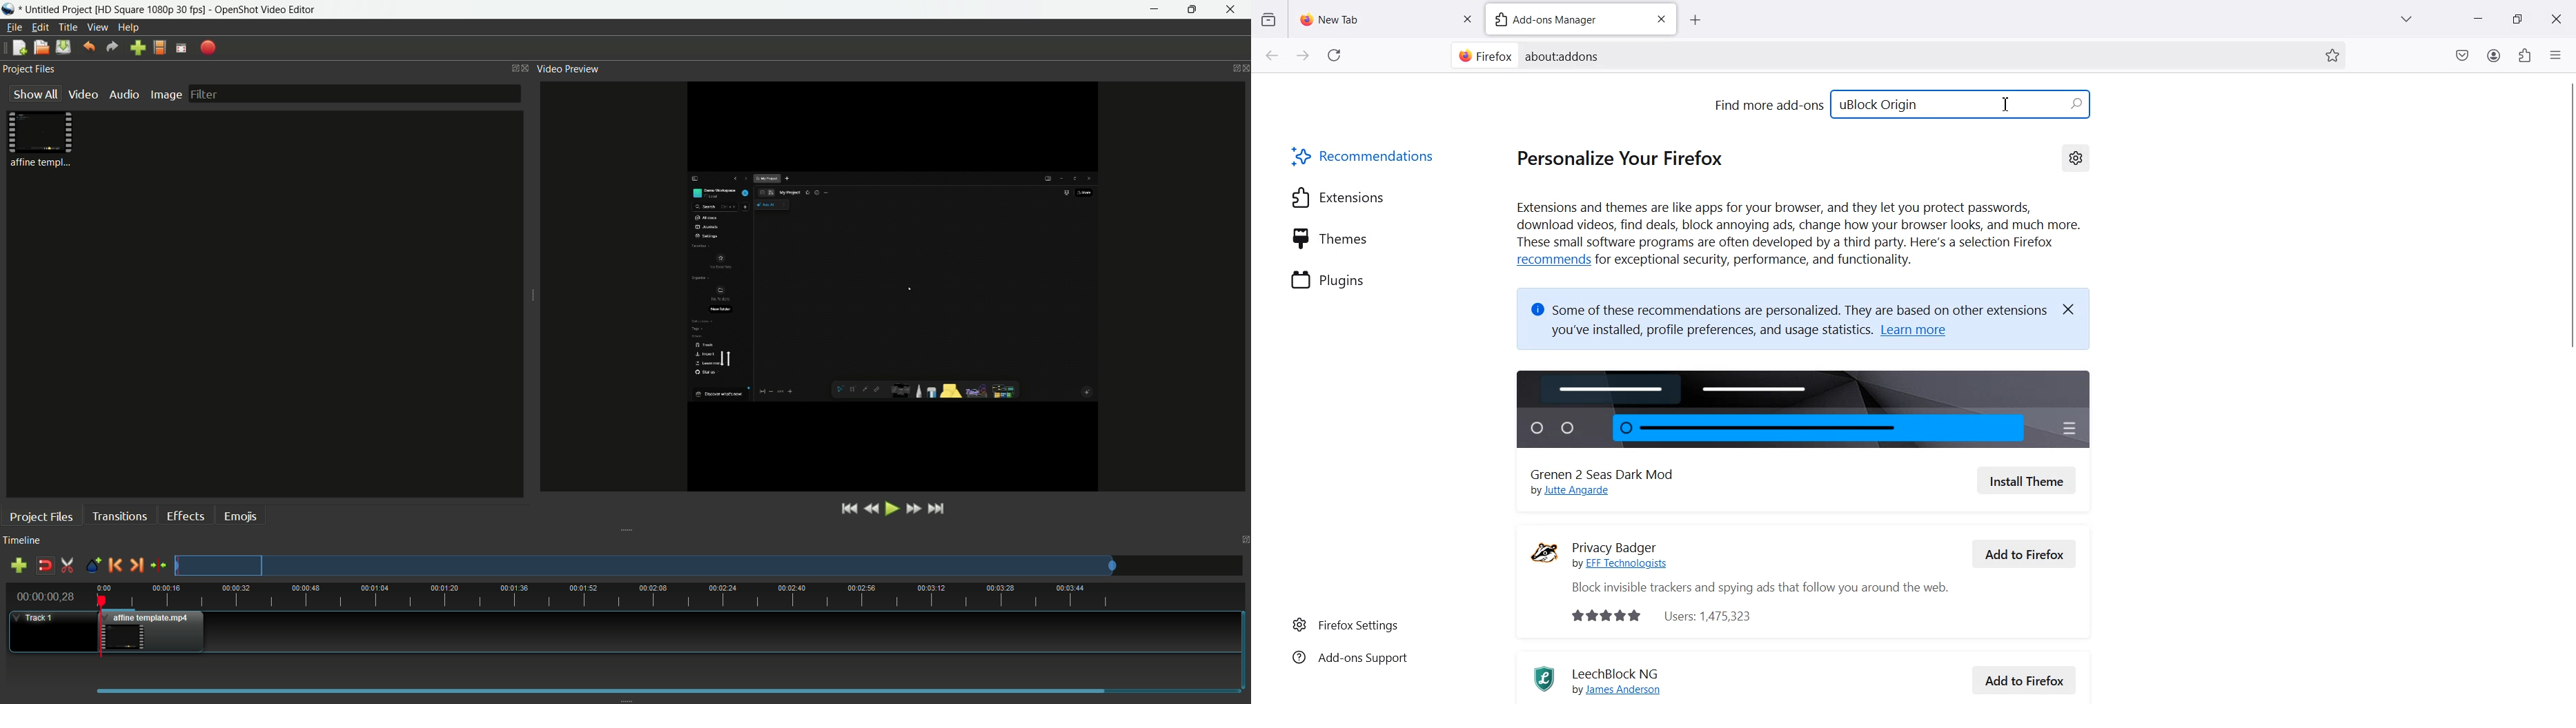 The height and width of the screenshot is (728, 2576). Describe the element at coordinates (138, 48) in the screenshot. I see `import file` at that location.